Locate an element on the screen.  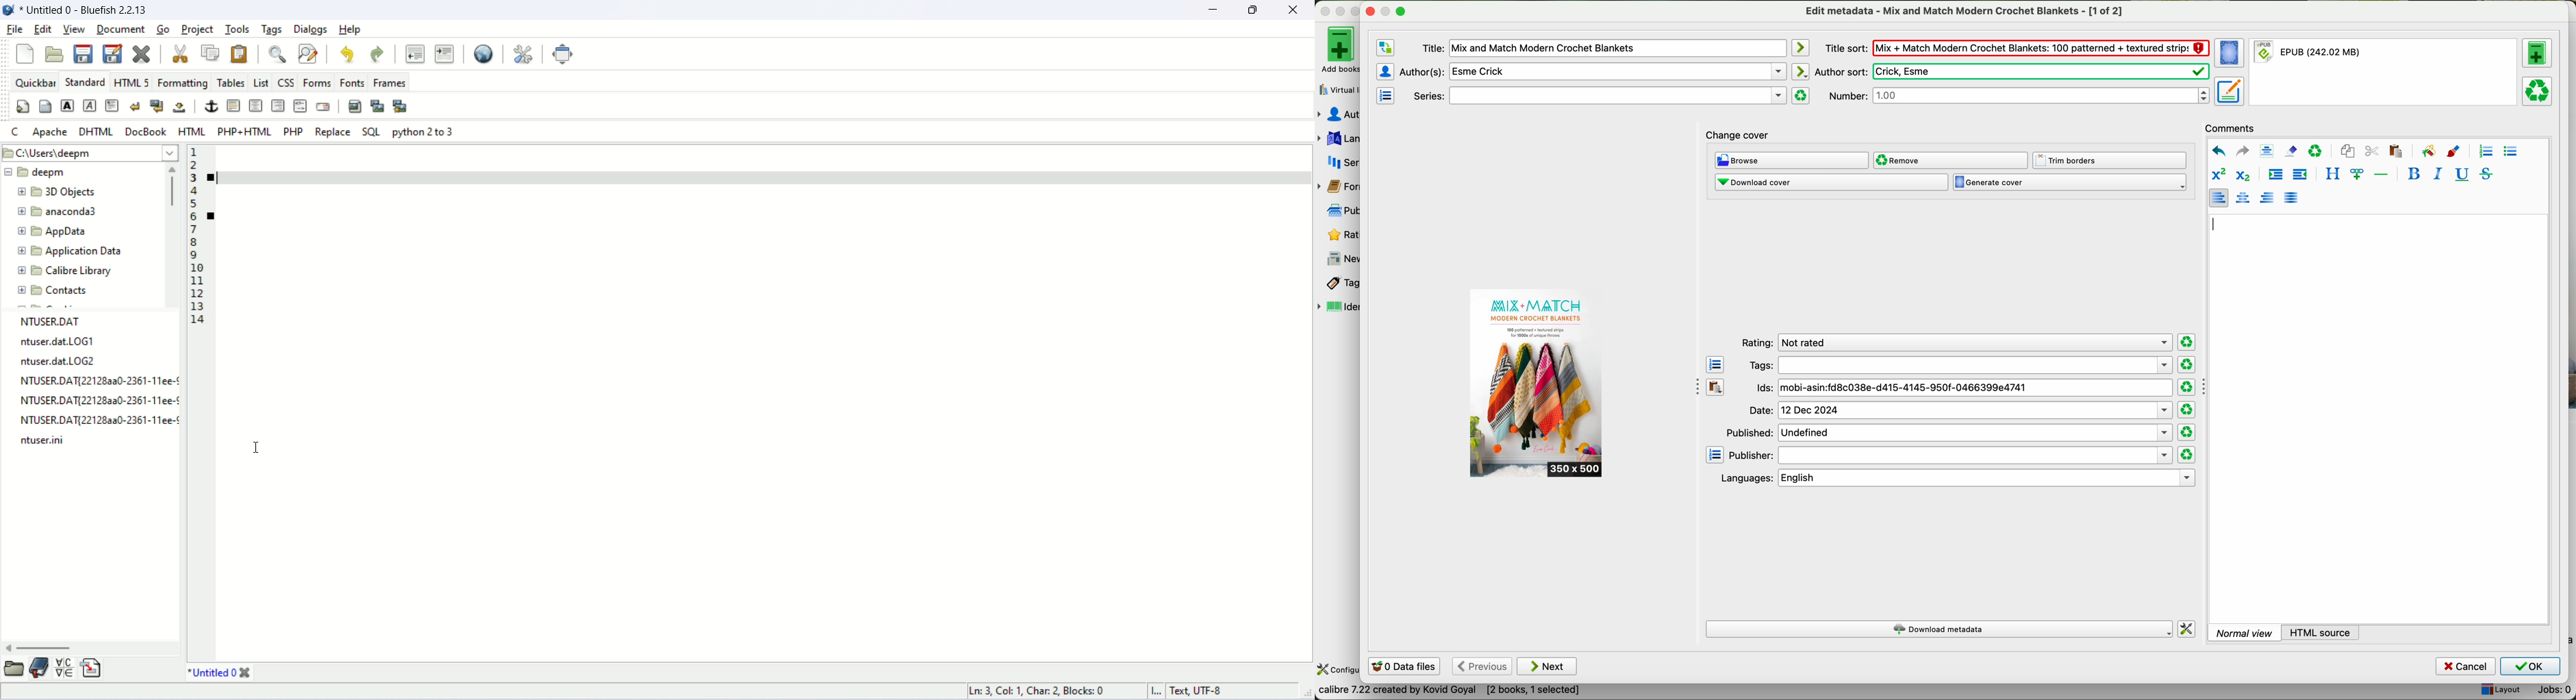
unordered list is located at coordinates (2510, 152).